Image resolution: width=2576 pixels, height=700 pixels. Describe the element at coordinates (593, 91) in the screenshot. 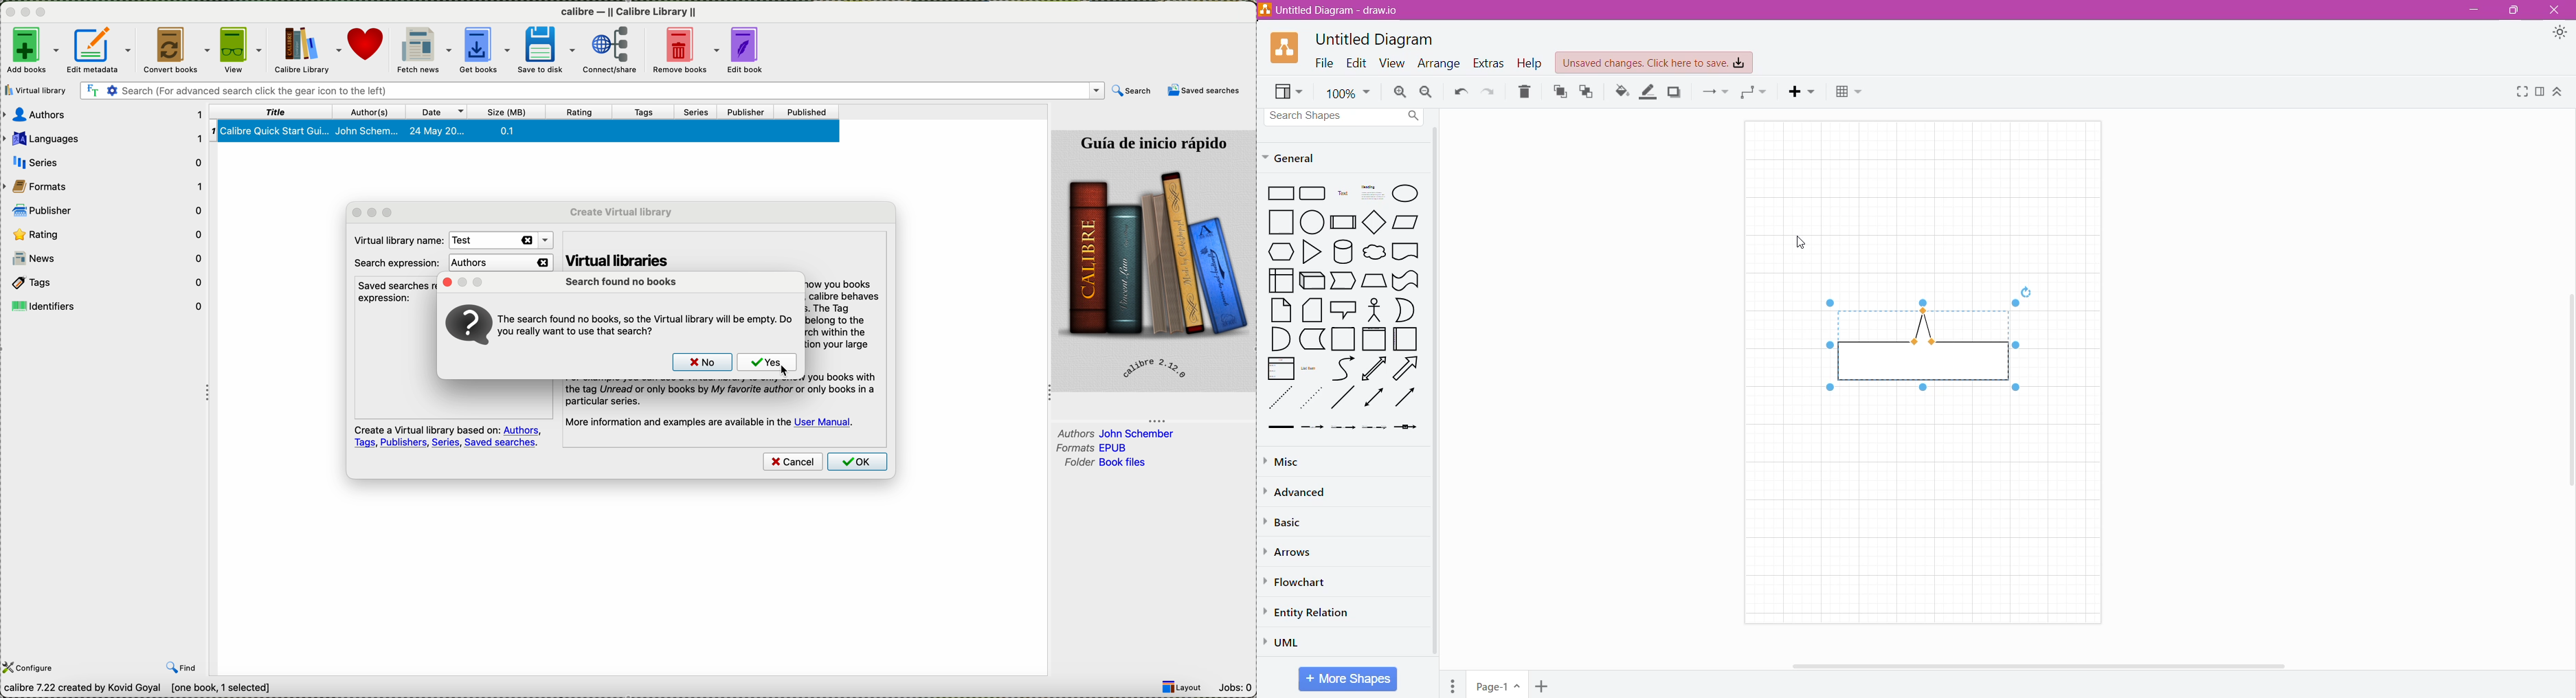

I see `search` at that location.